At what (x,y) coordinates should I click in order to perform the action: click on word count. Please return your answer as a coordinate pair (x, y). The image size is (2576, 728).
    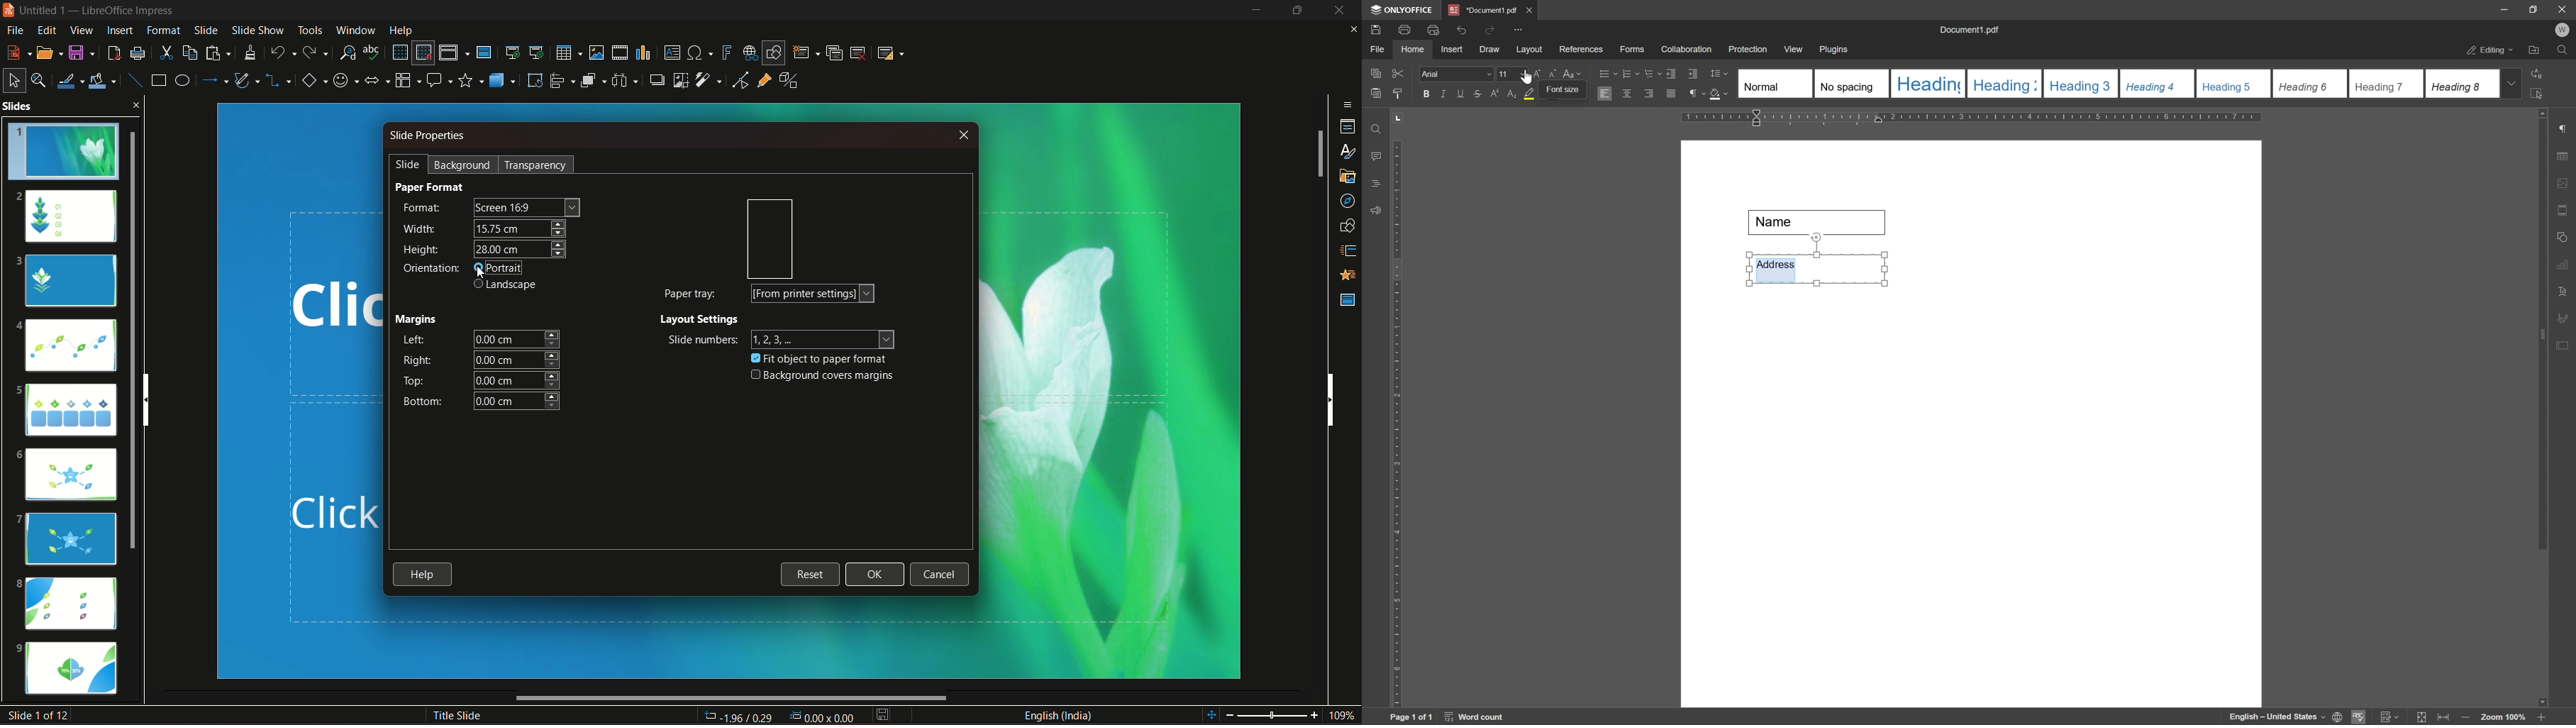
    Looking at the image, I should click on (1477, 717).